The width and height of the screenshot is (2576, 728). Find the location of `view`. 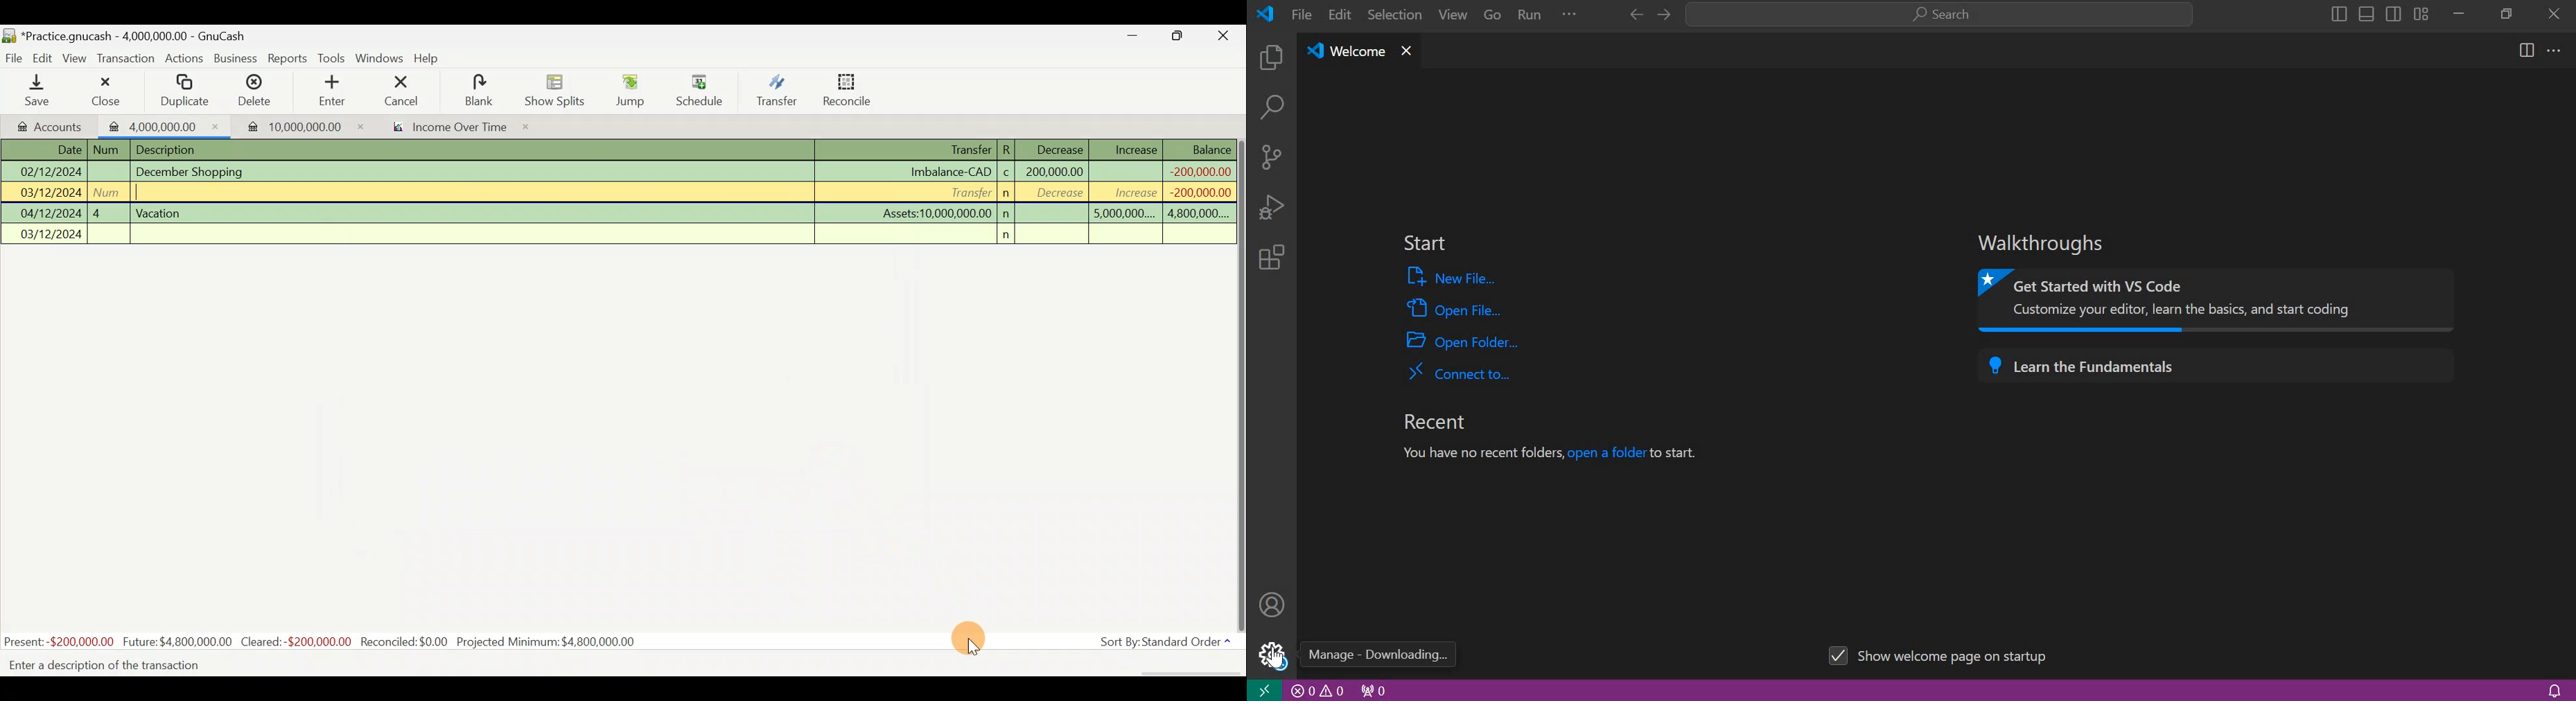

view is located at coordinates (1449, 17).